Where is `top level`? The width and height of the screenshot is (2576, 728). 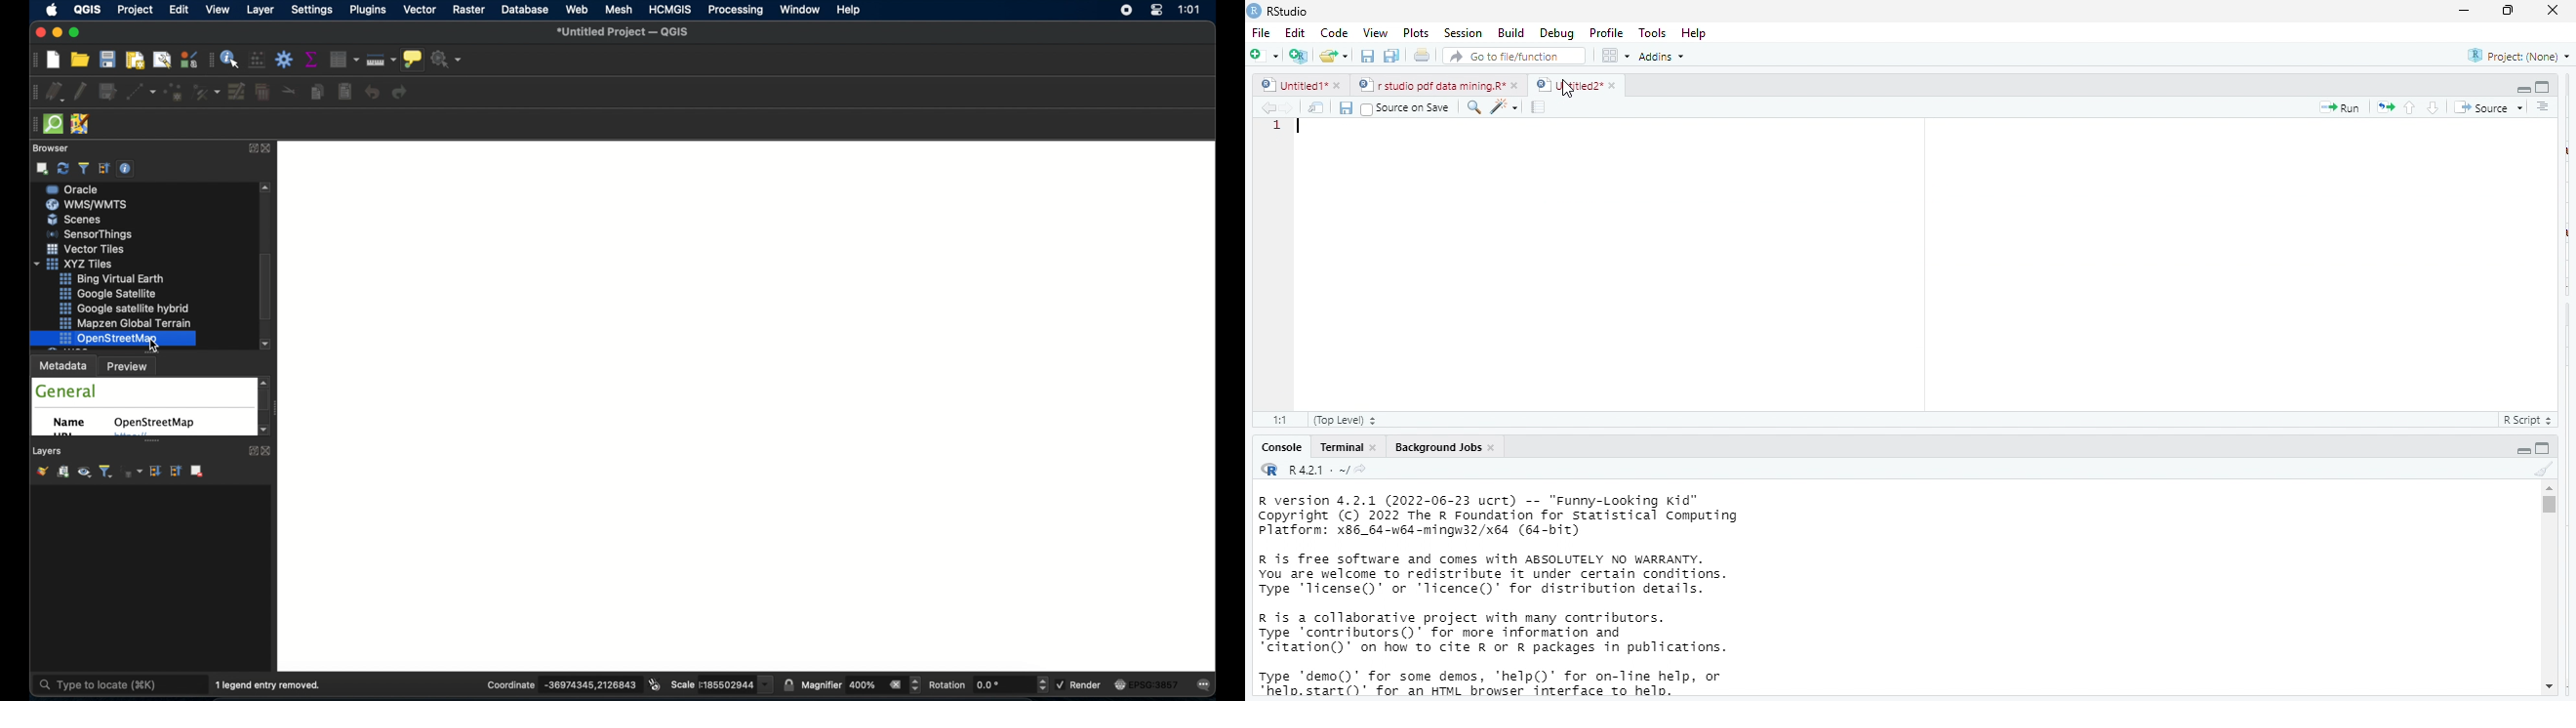
top level is located at coordinates (1350, 420).